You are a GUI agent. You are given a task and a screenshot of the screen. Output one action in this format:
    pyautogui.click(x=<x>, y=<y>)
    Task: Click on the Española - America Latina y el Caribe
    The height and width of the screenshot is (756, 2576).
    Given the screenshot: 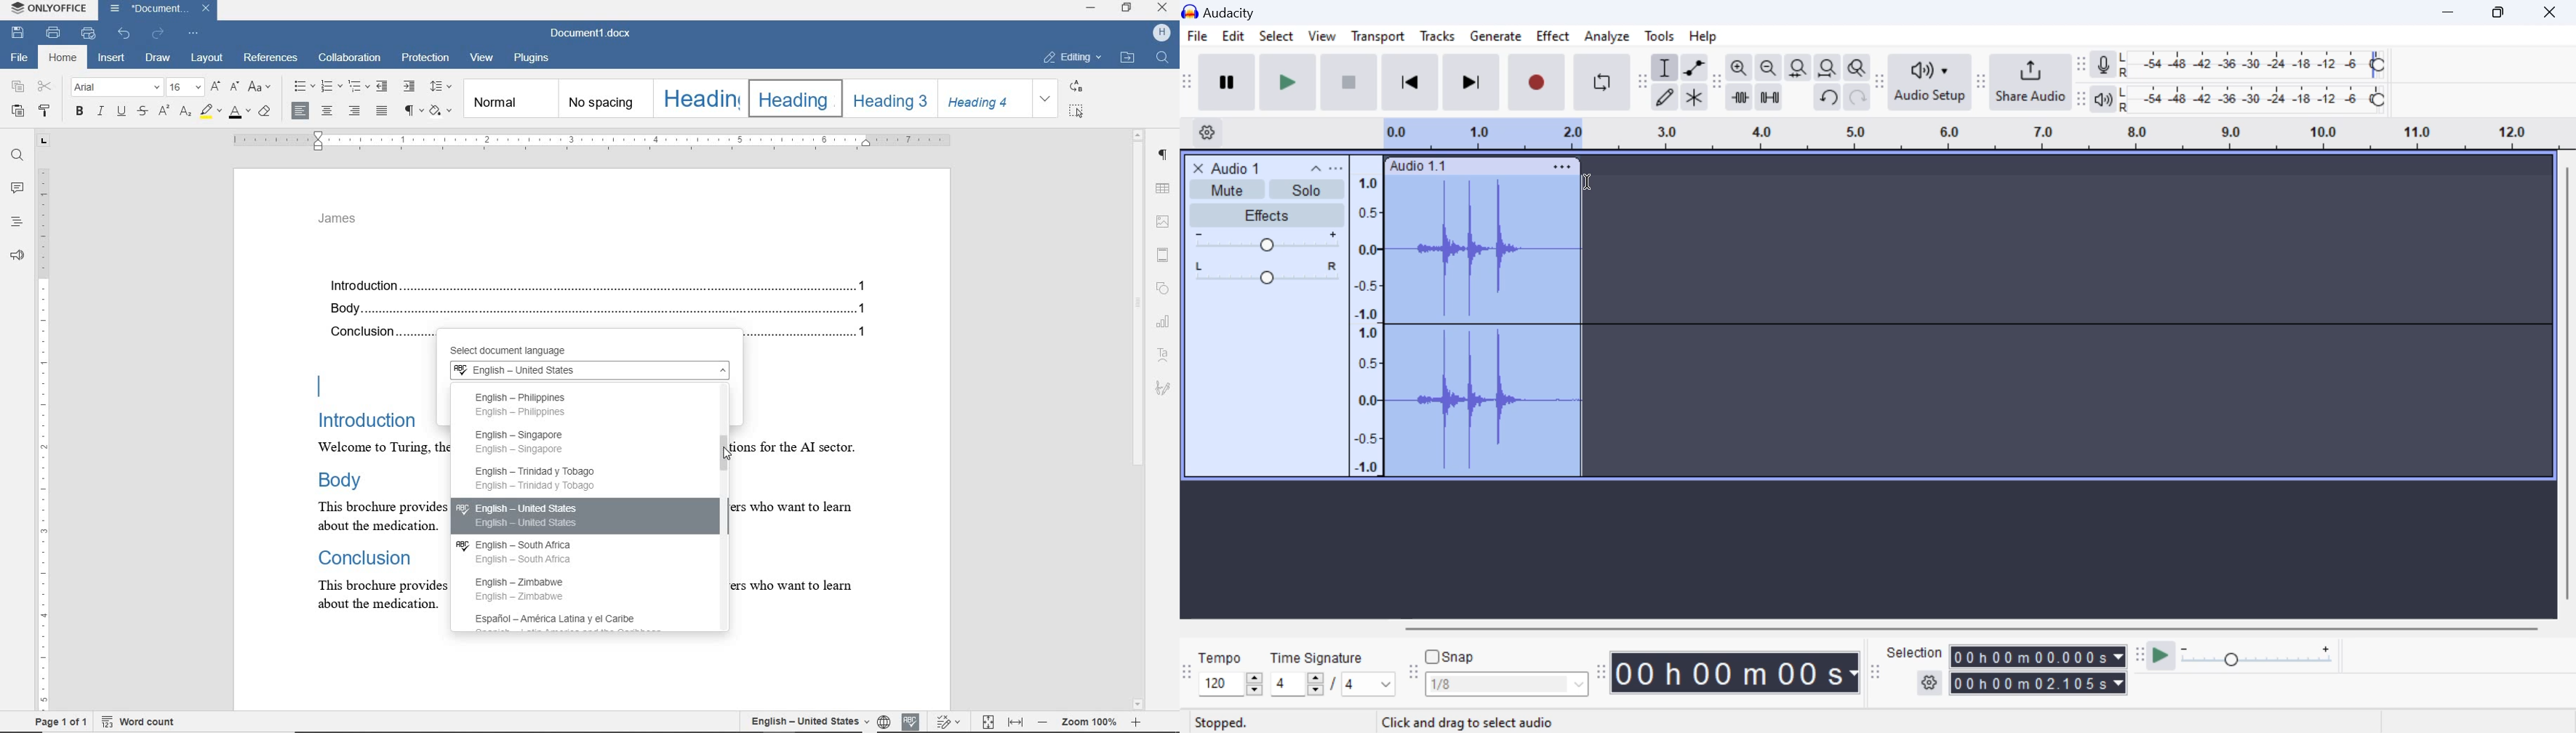 What is the action you would take?
    pyautogui.click(x=568, y=622)
    